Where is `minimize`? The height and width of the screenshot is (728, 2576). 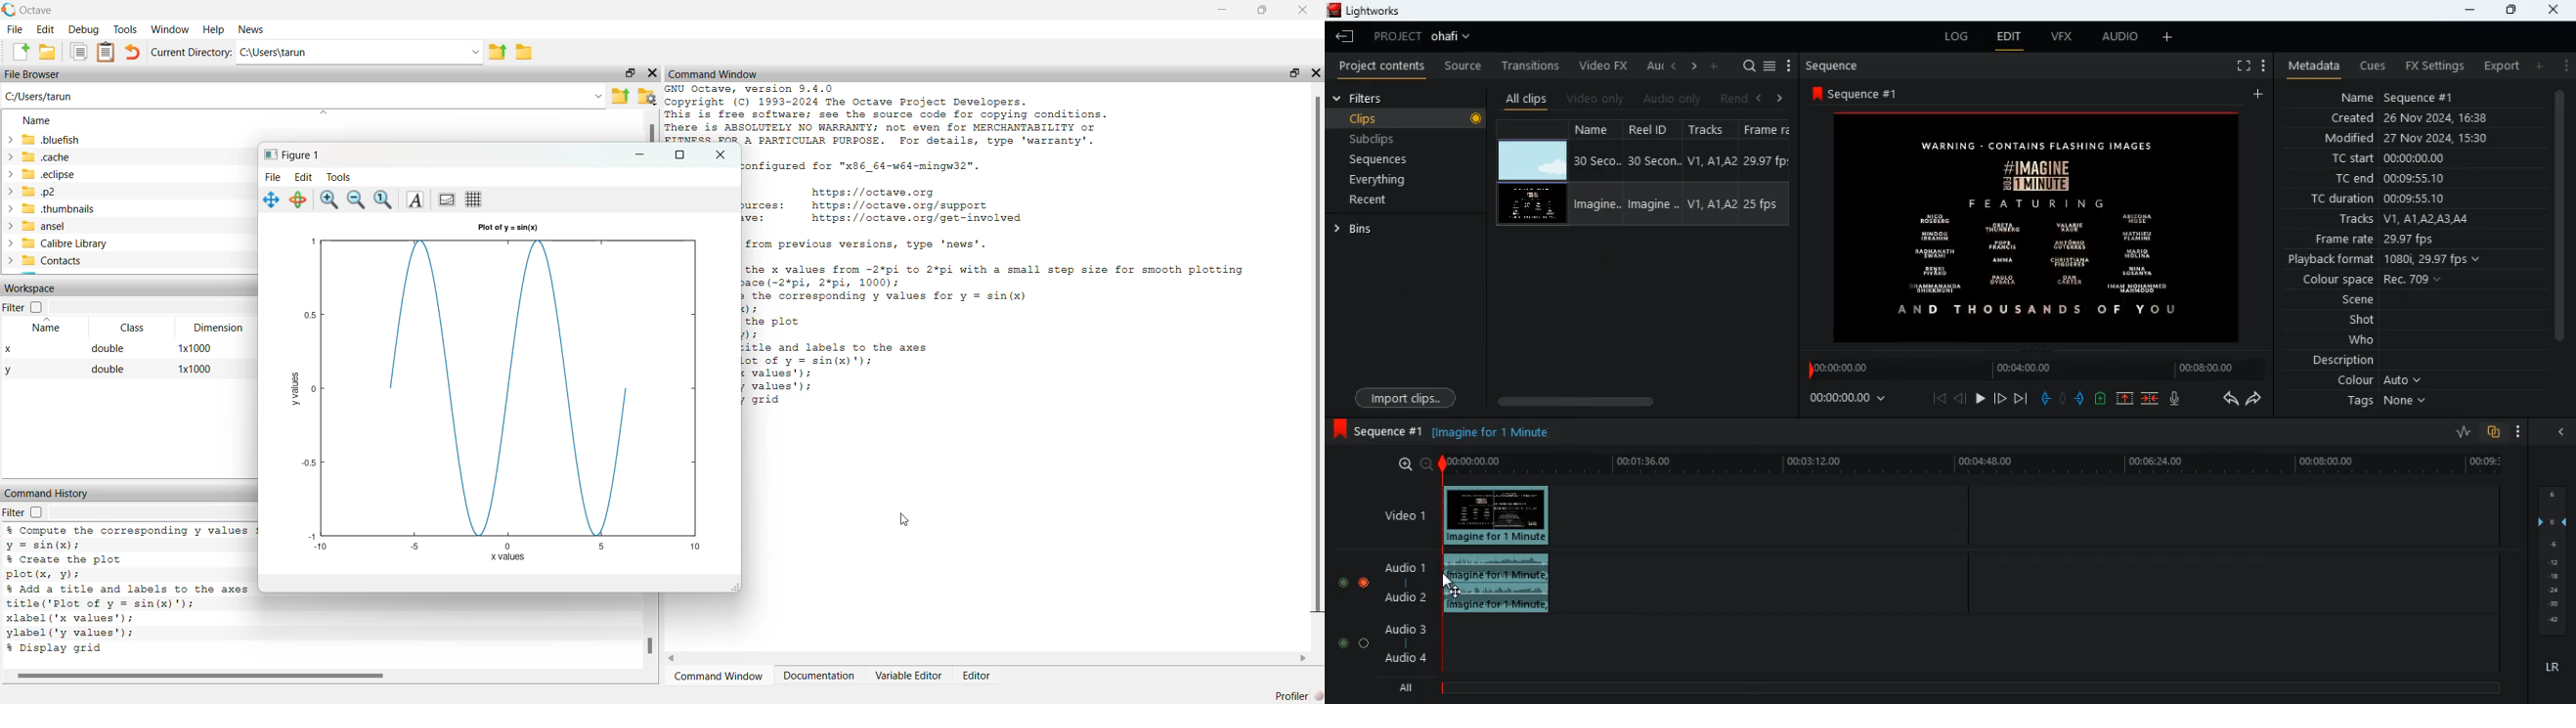 minimize is located at coordinates (2467, 10).